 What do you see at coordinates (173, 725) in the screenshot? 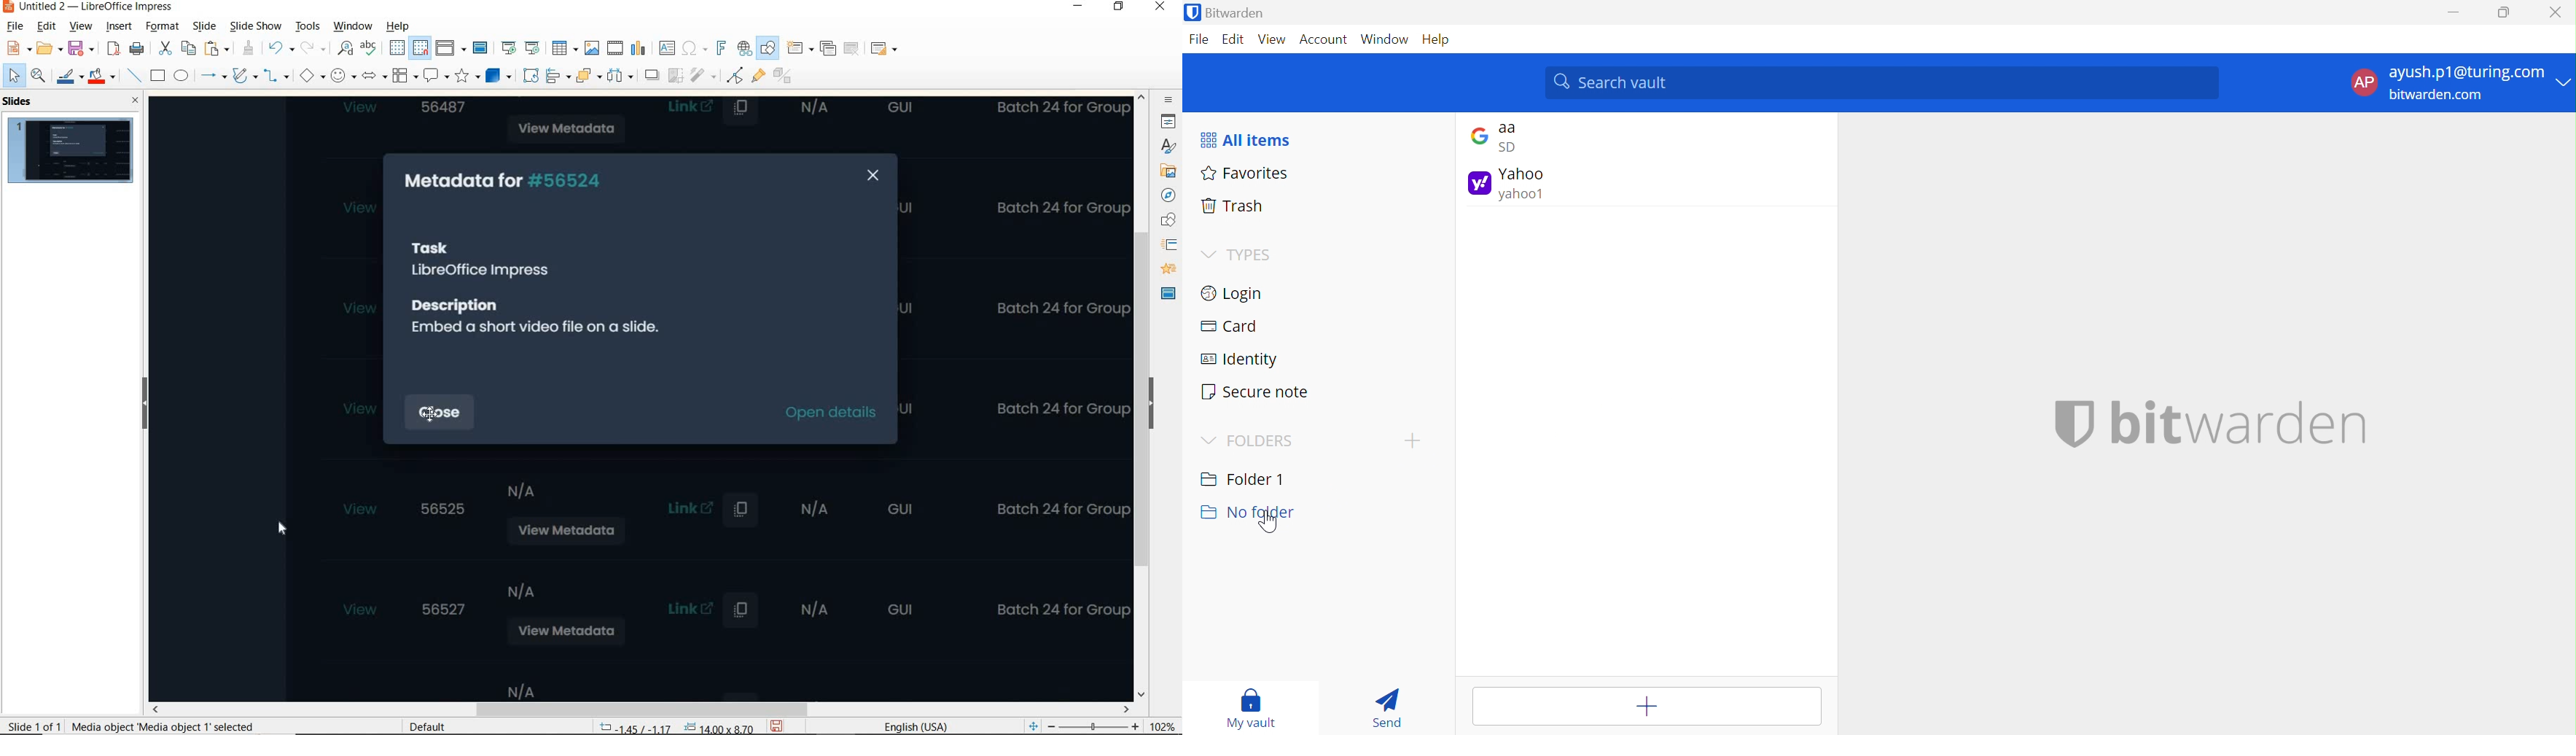
I see `selection info` at bounding box center [173, 725].